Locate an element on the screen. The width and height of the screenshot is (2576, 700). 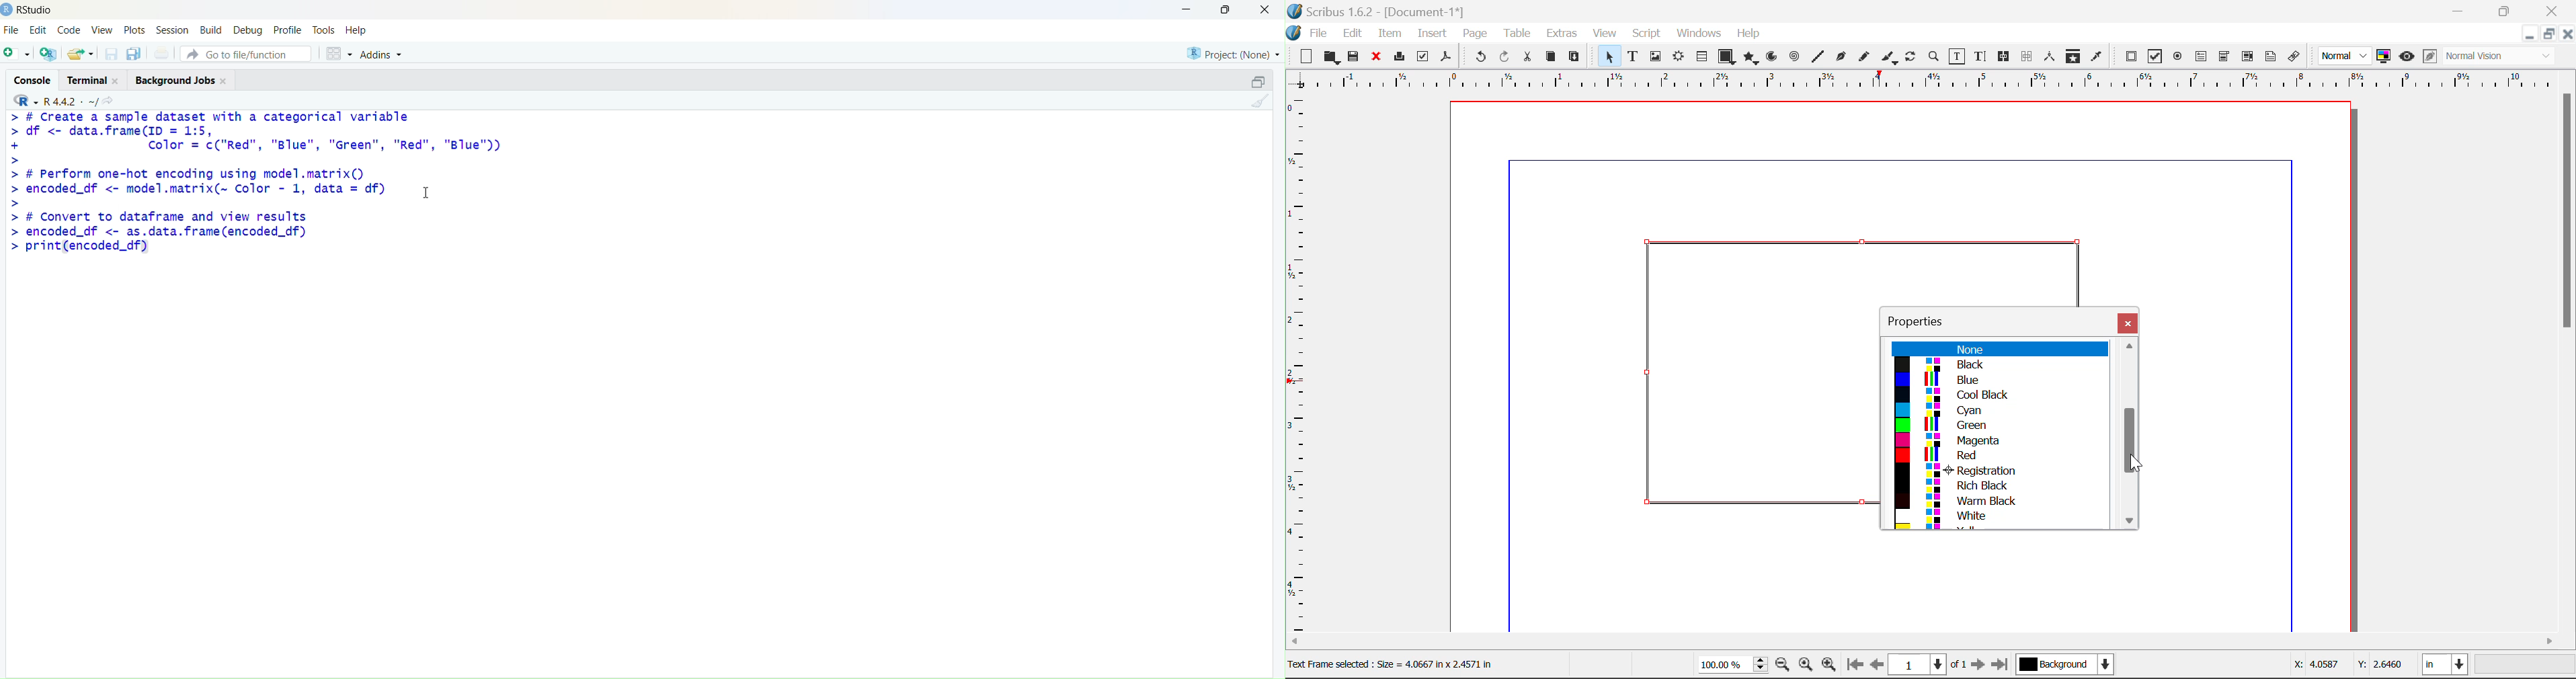
copy is located at coordinates (134, 54).